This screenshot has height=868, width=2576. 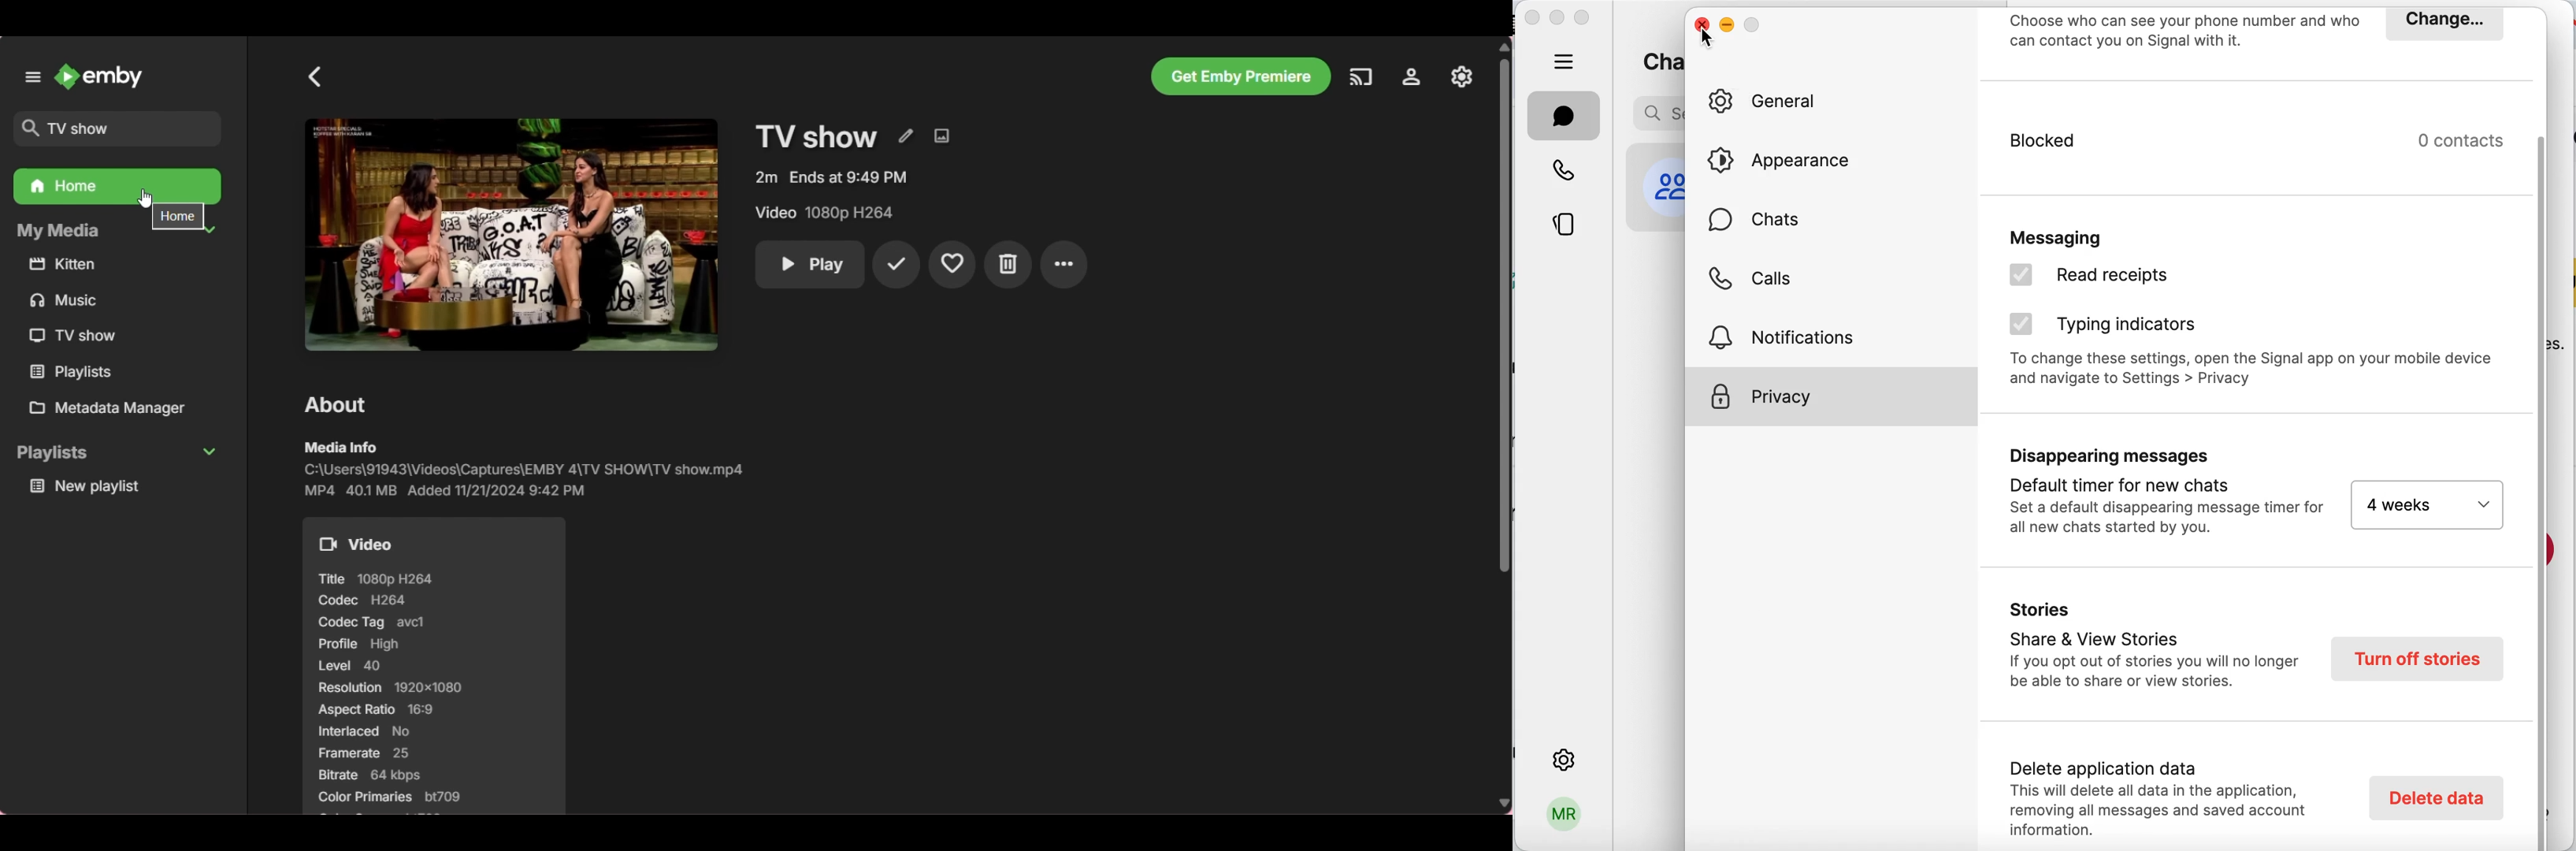 I want to click on read receipts, so click(x=2134, y=278).